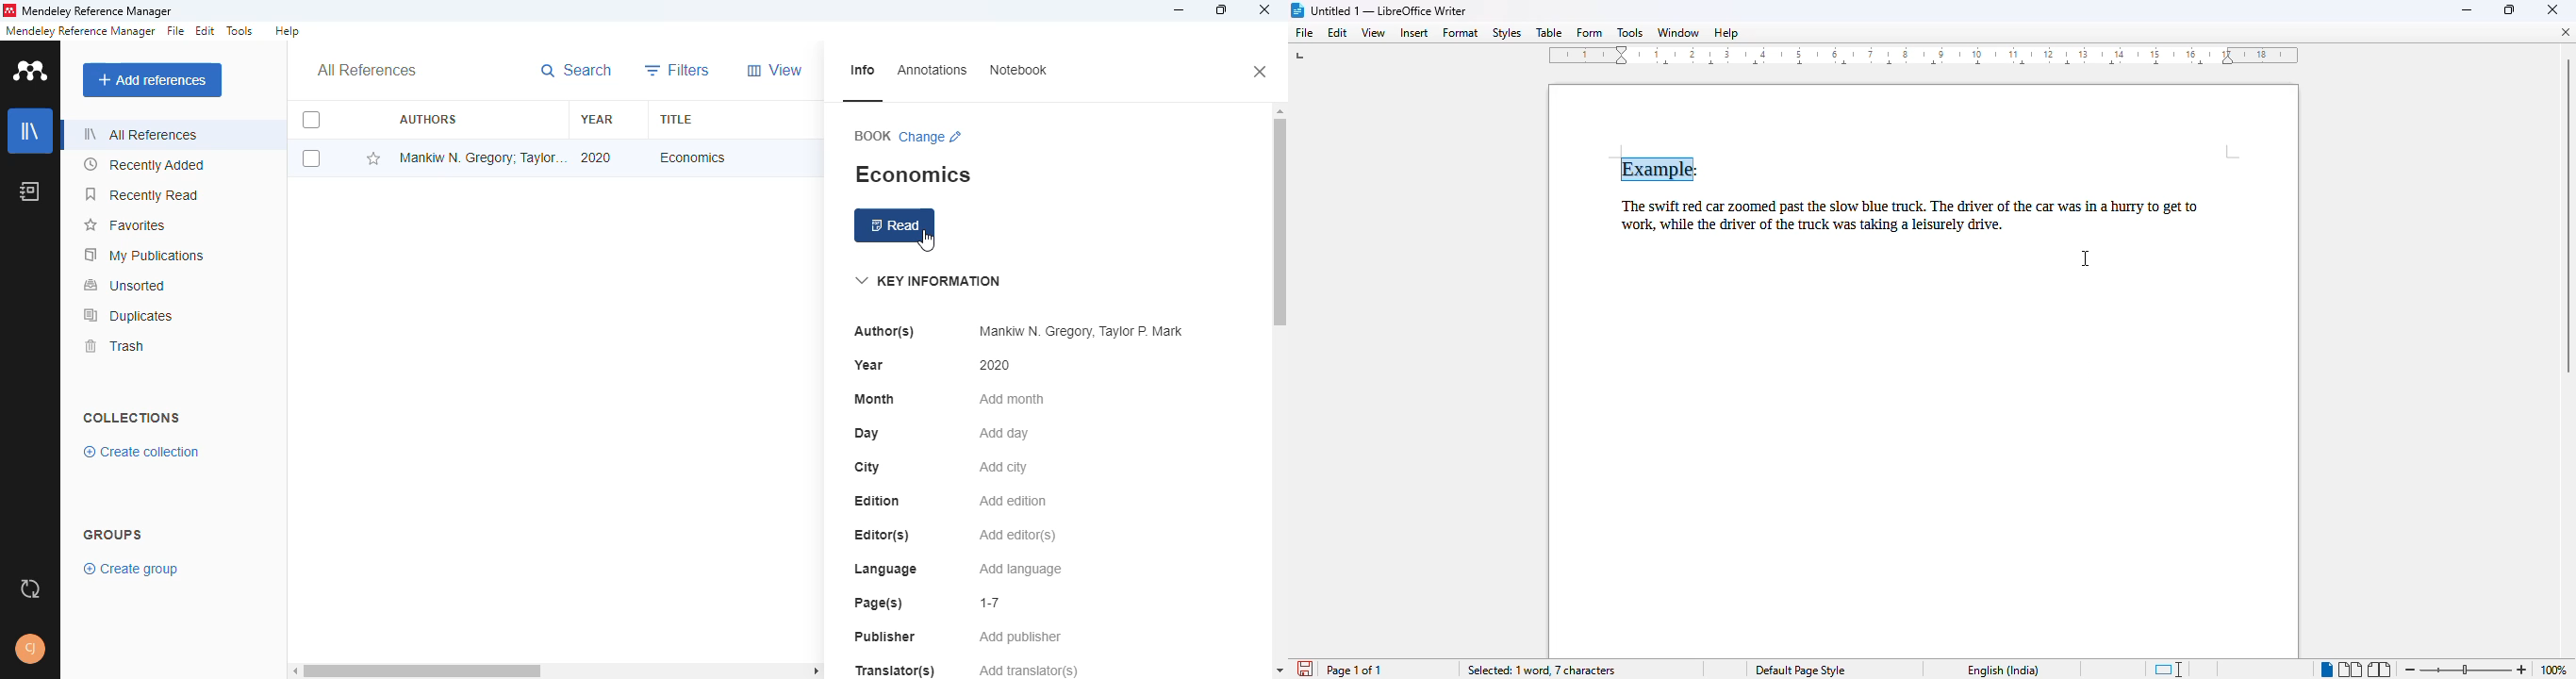  Describe the element at coordinates (2004, 671) in the screenshot. I see `English (India)` at that location.